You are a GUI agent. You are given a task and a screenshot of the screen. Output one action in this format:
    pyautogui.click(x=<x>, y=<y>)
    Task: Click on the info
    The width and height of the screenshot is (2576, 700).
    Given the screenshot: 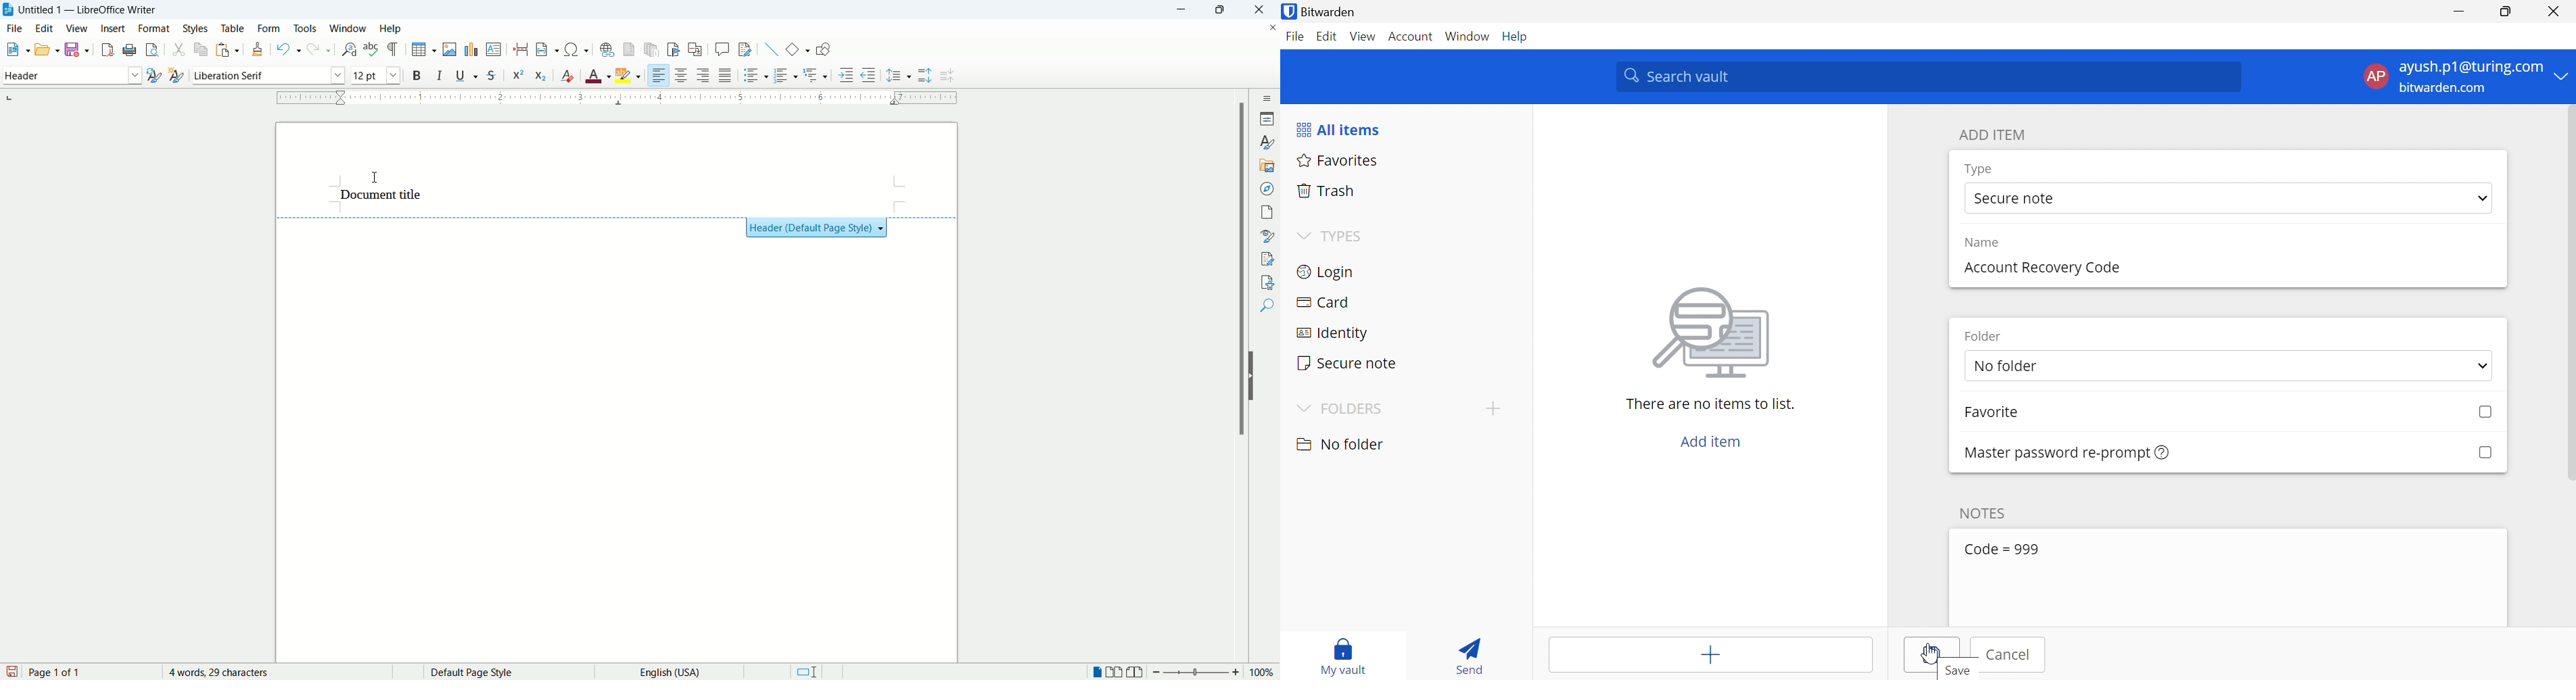 What is the action you would take?
    pyautogui.click(x=2163, y=453)
    